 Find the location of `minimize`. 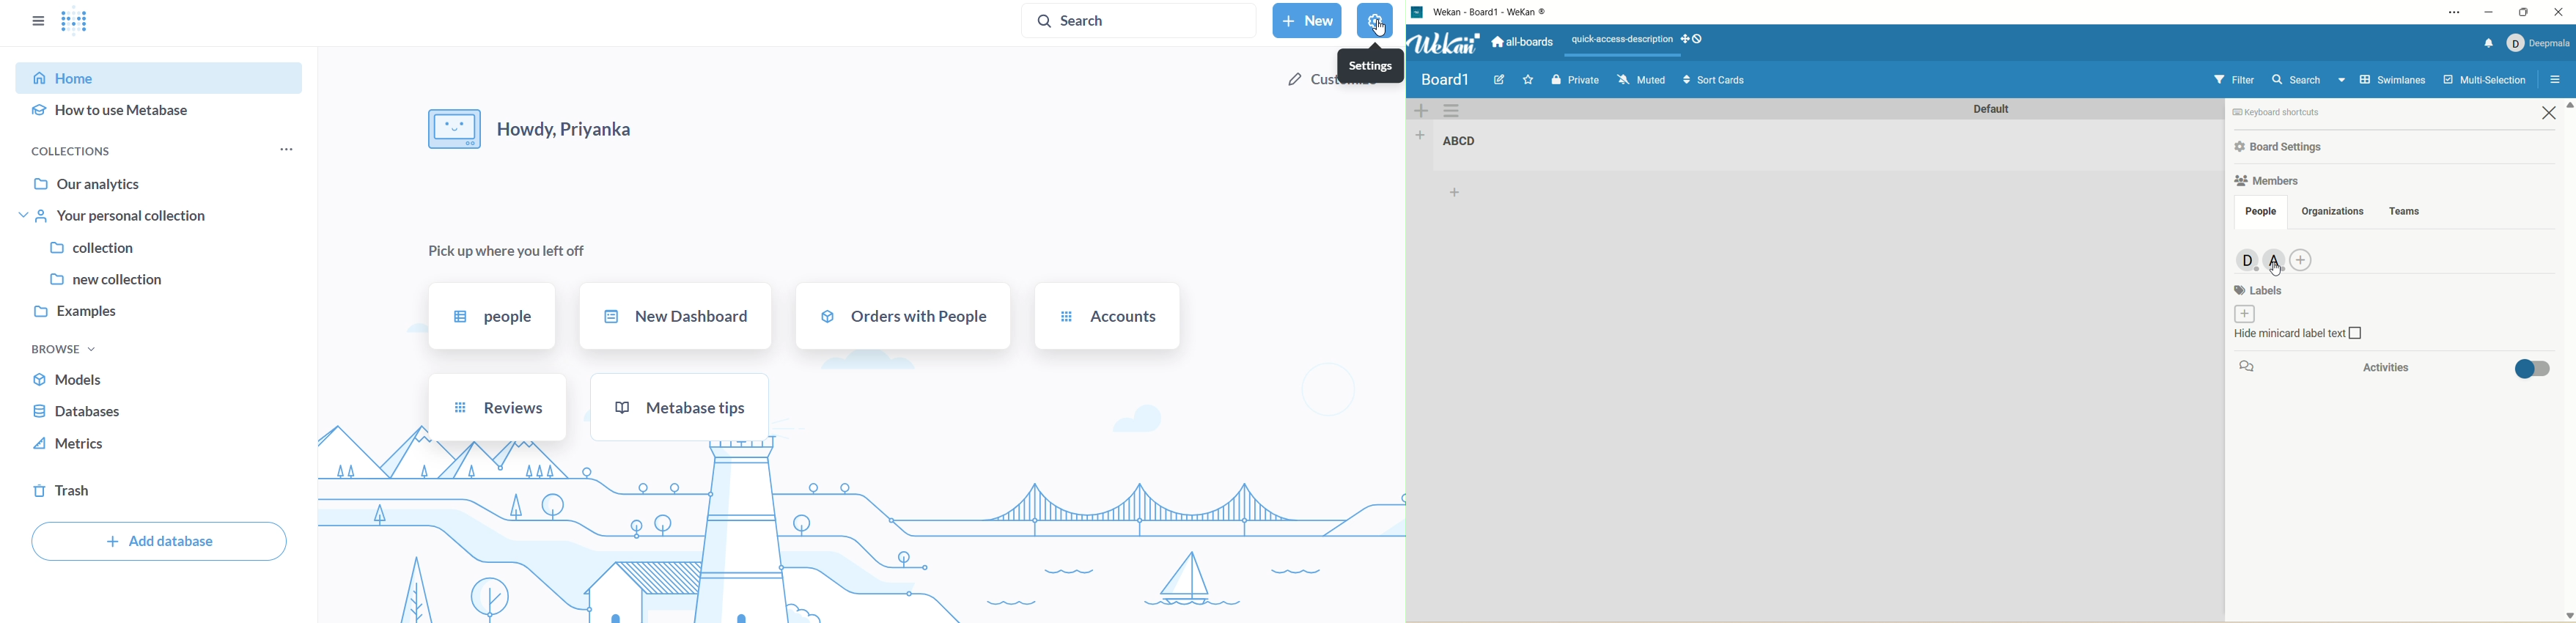

minimize is located at coordinates (2488, 12).